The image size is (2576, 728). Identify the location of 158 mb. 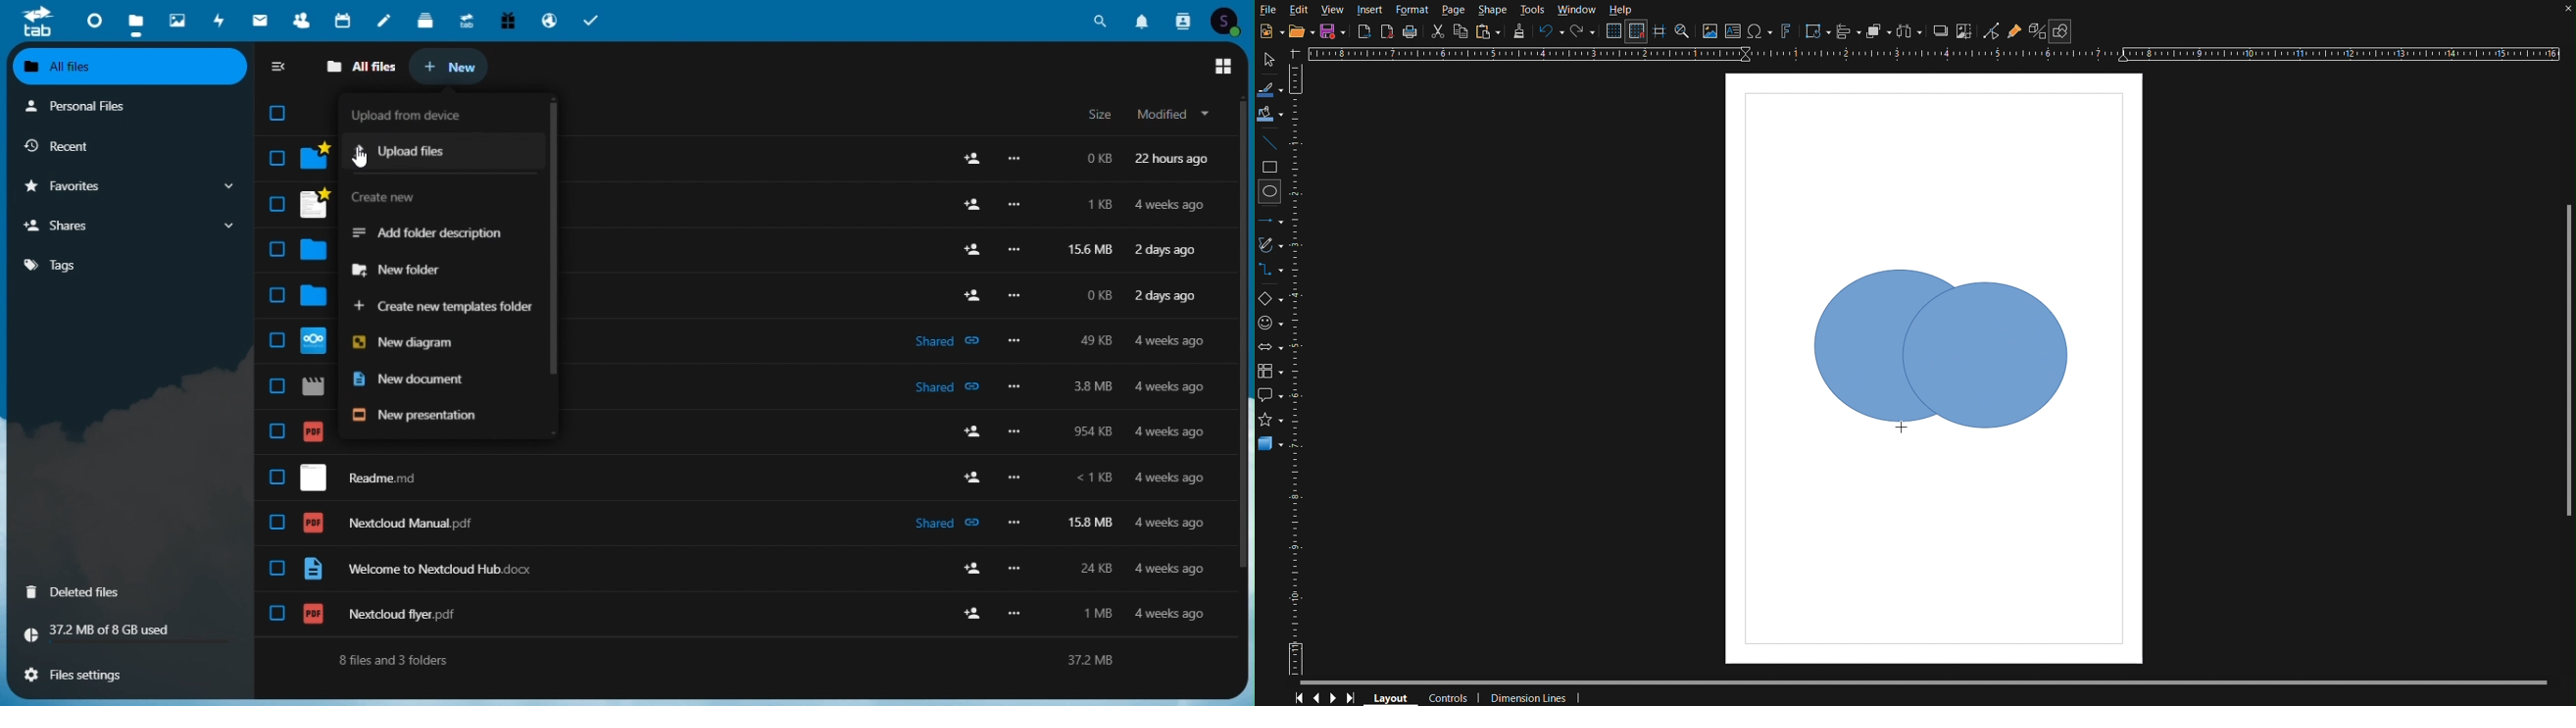
(1091, 523).